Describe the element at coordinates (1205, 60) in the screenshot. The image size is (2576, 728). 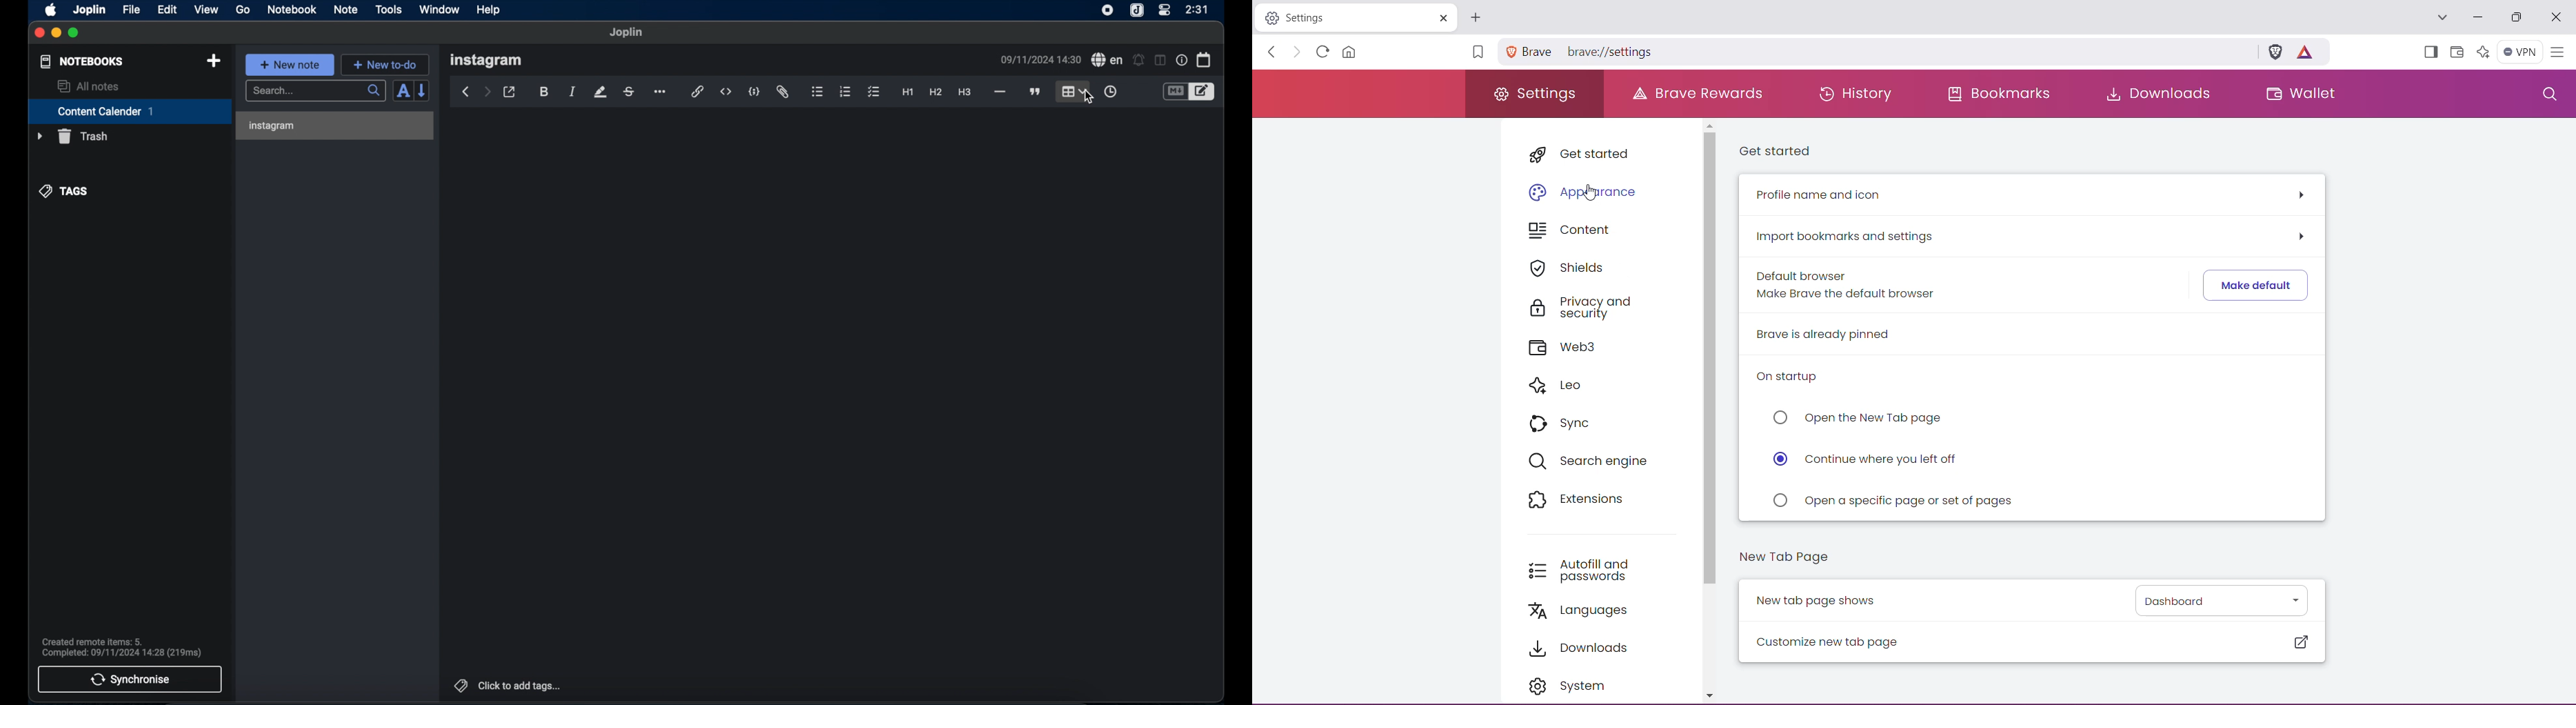
I see `calendar icon` at that location.